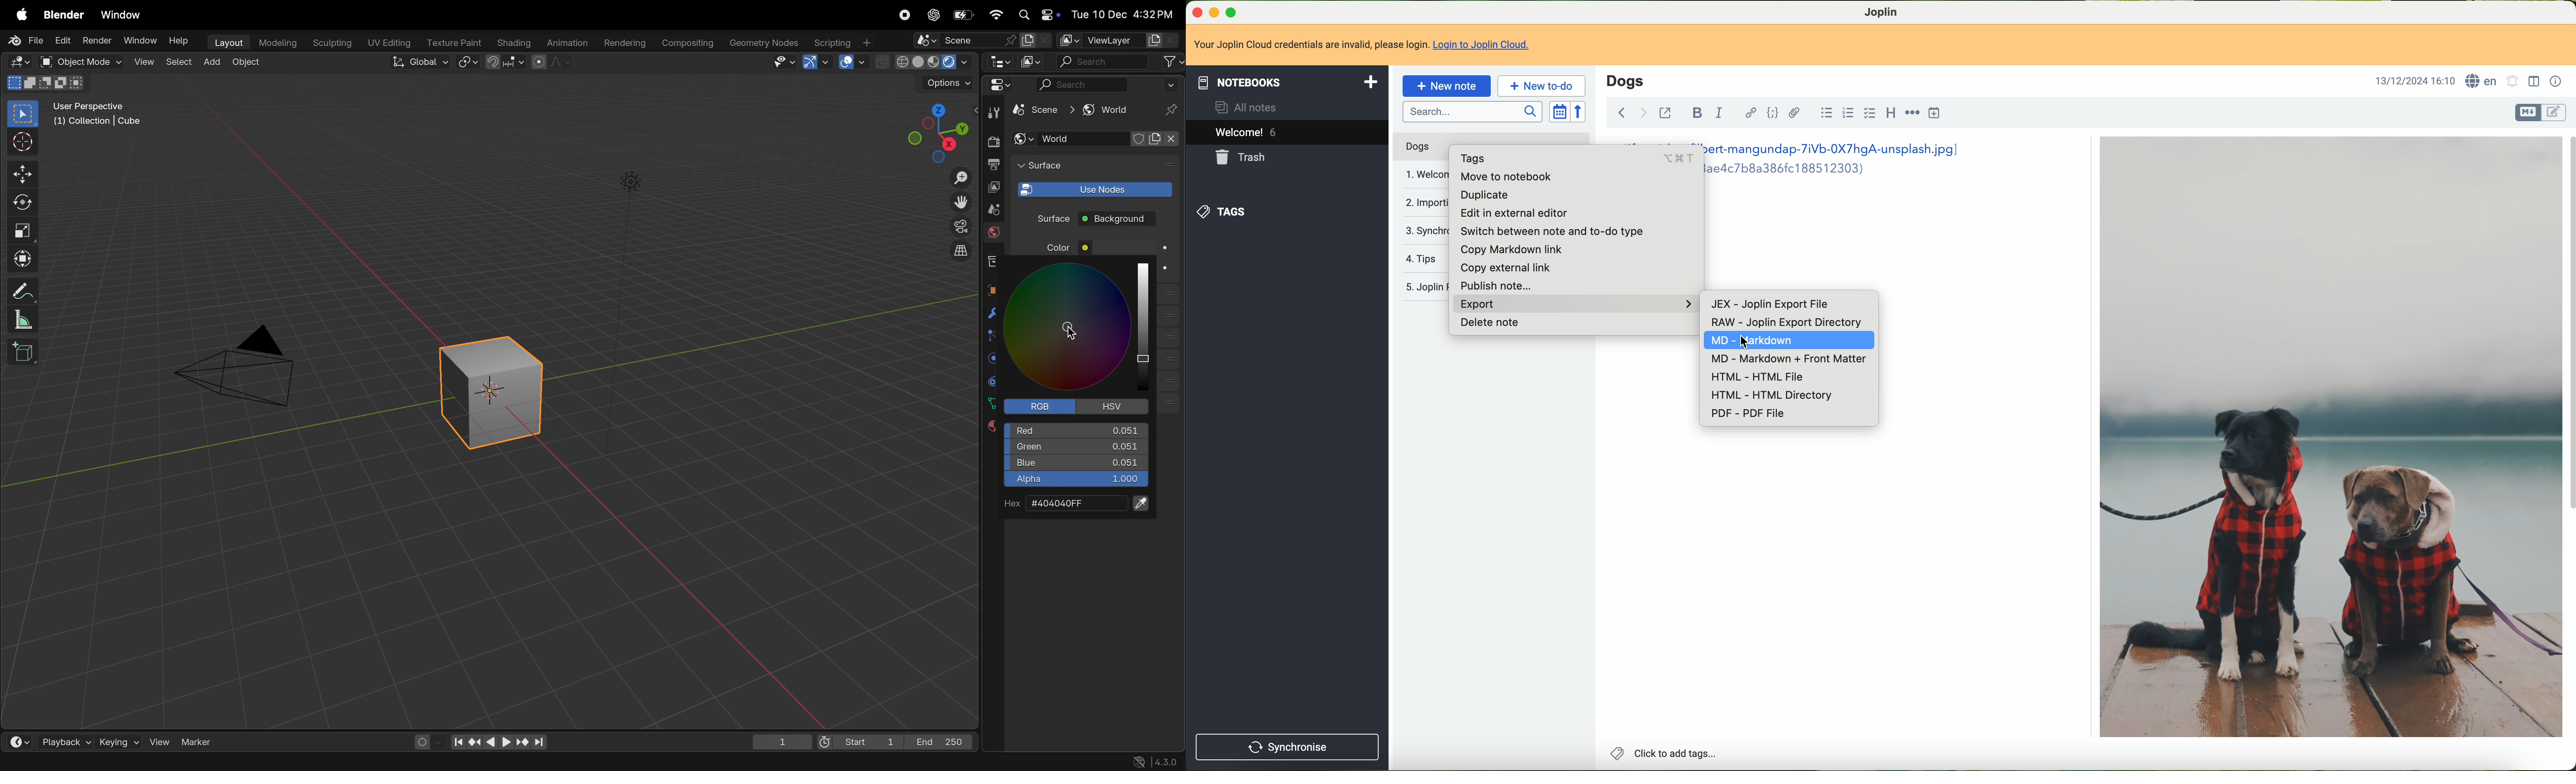 The width and height of the screenshot is (2576, 784). Describe the element at coordinates (1425, 258) in the screenshot. I see `tips note` at that location.